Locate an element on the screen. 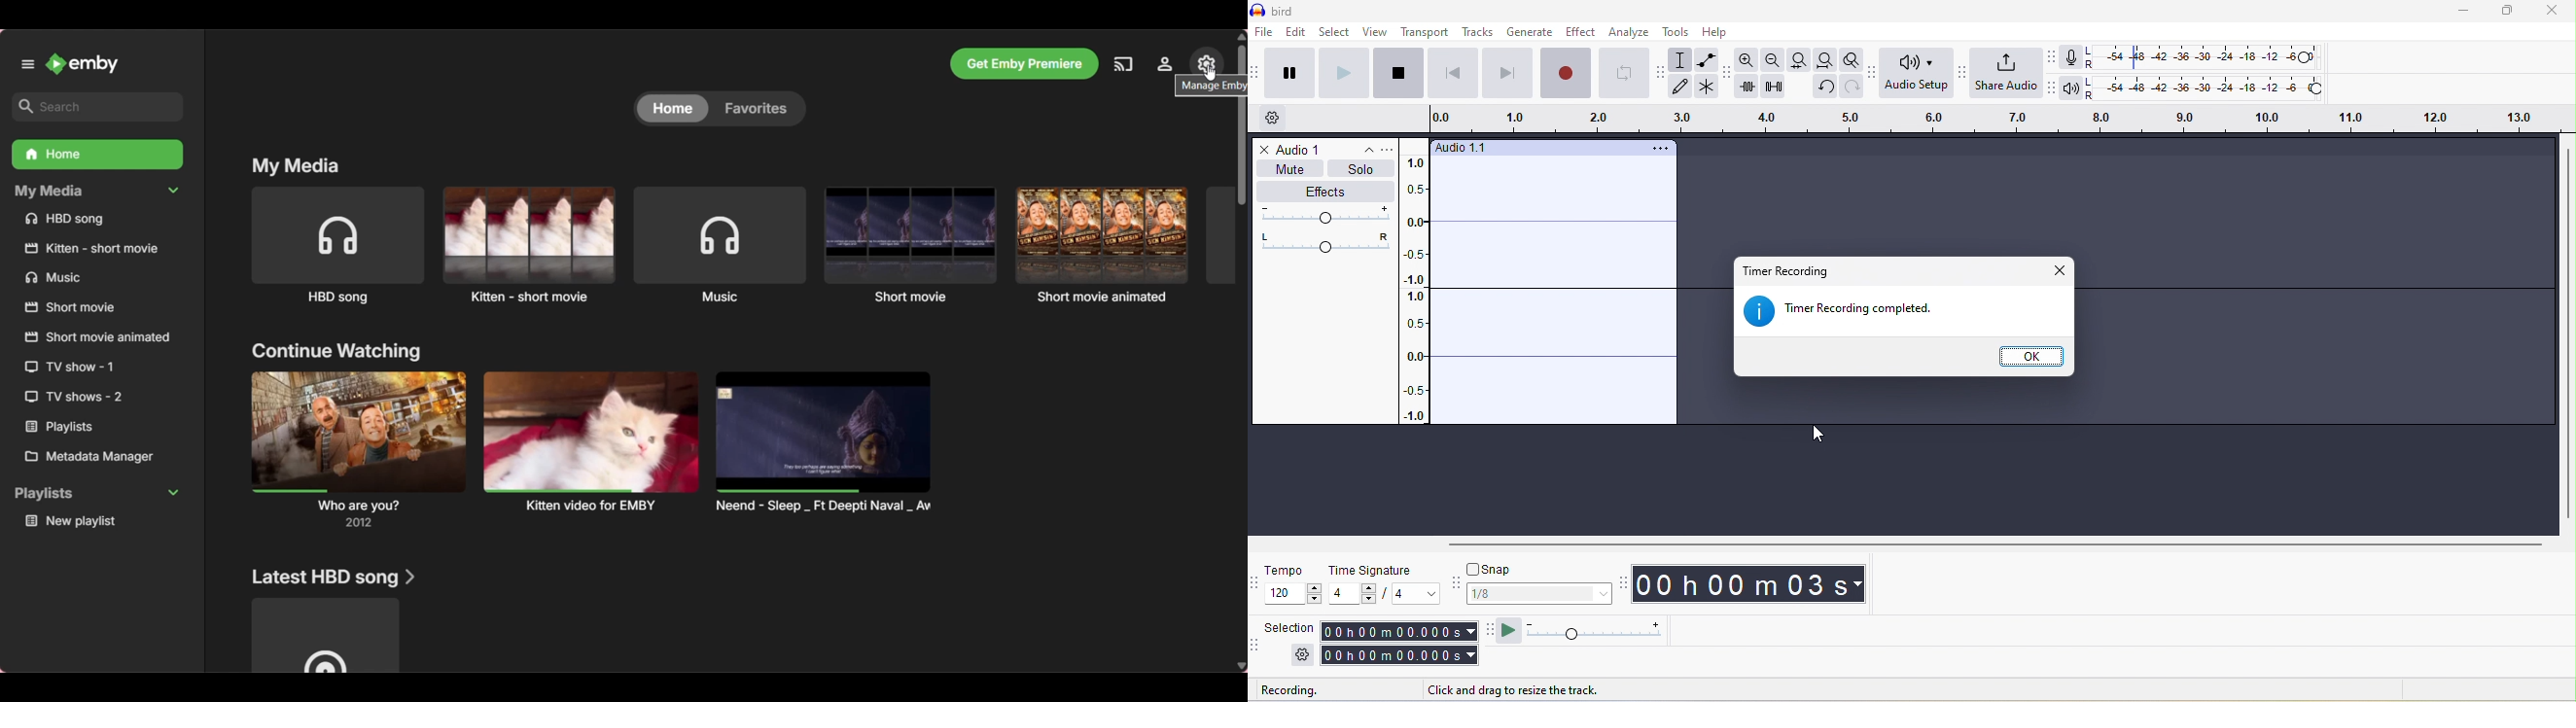 This screenshot has height=728, width=2576. tracks is located at coordinates (1477, 33).